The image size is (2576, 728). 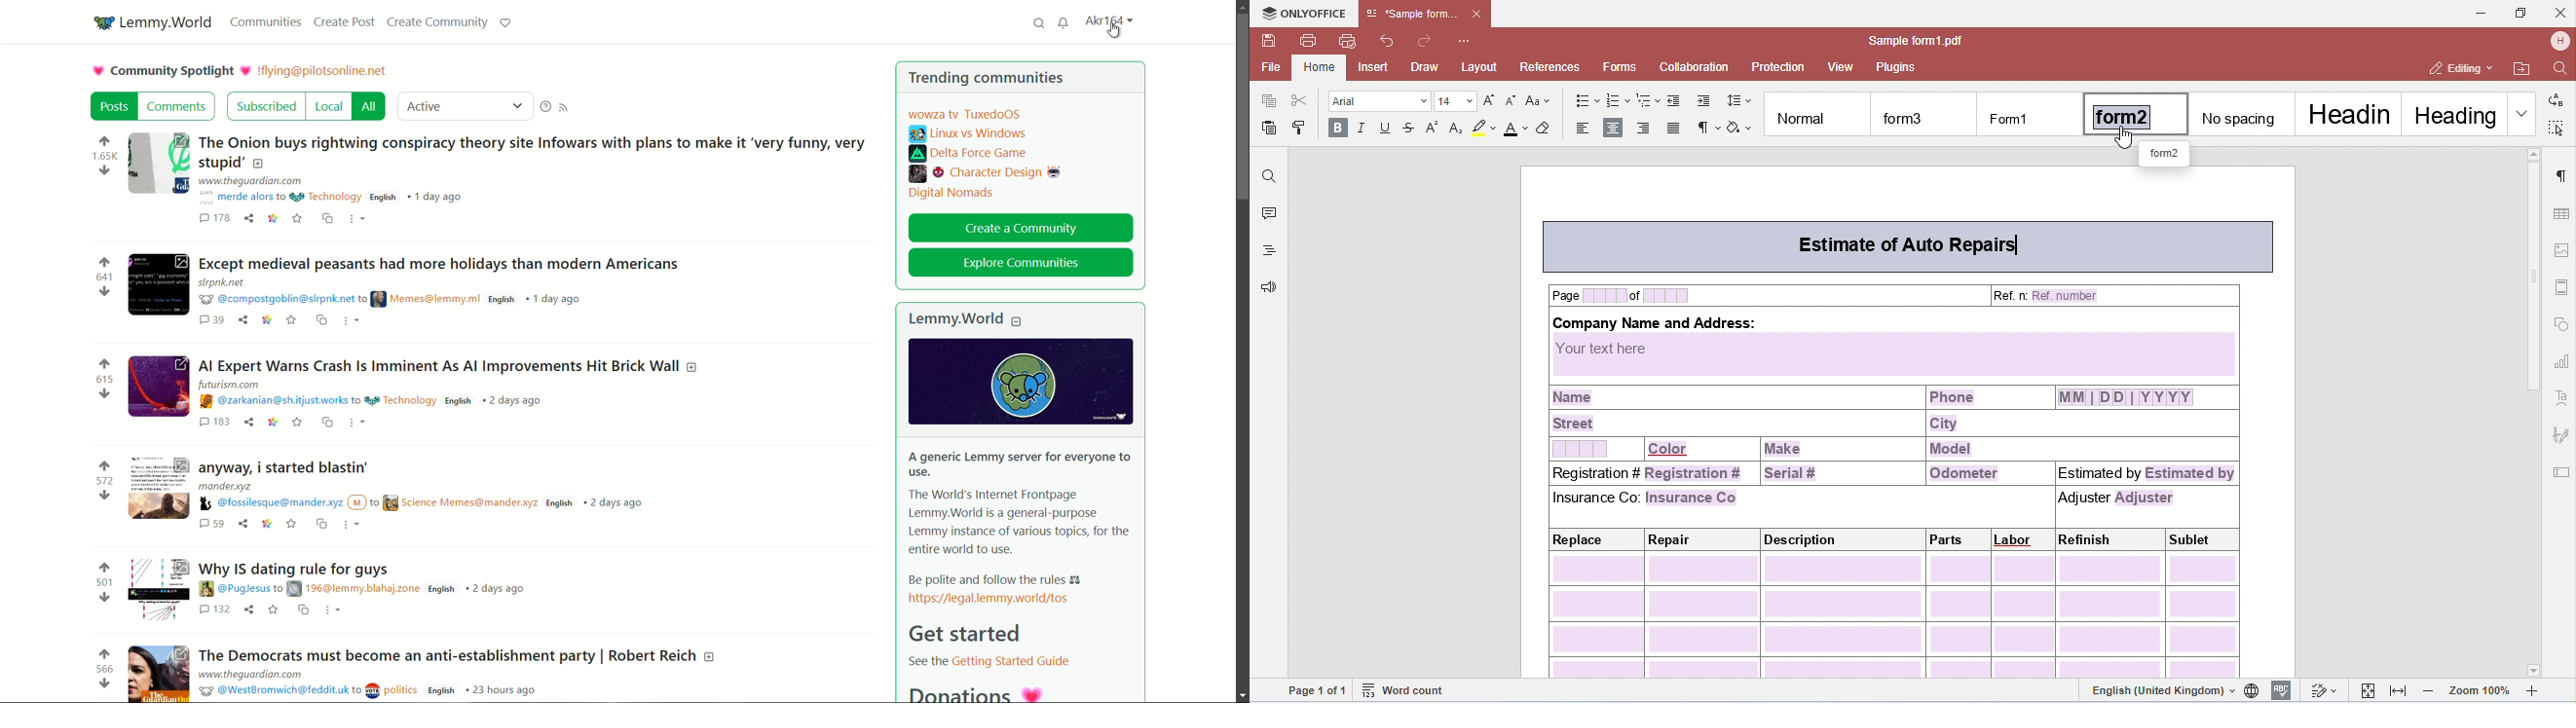 What do you see at coordinates (456, 654) in the screenshot?
I see `post-6` at bounding box center [456, 654].